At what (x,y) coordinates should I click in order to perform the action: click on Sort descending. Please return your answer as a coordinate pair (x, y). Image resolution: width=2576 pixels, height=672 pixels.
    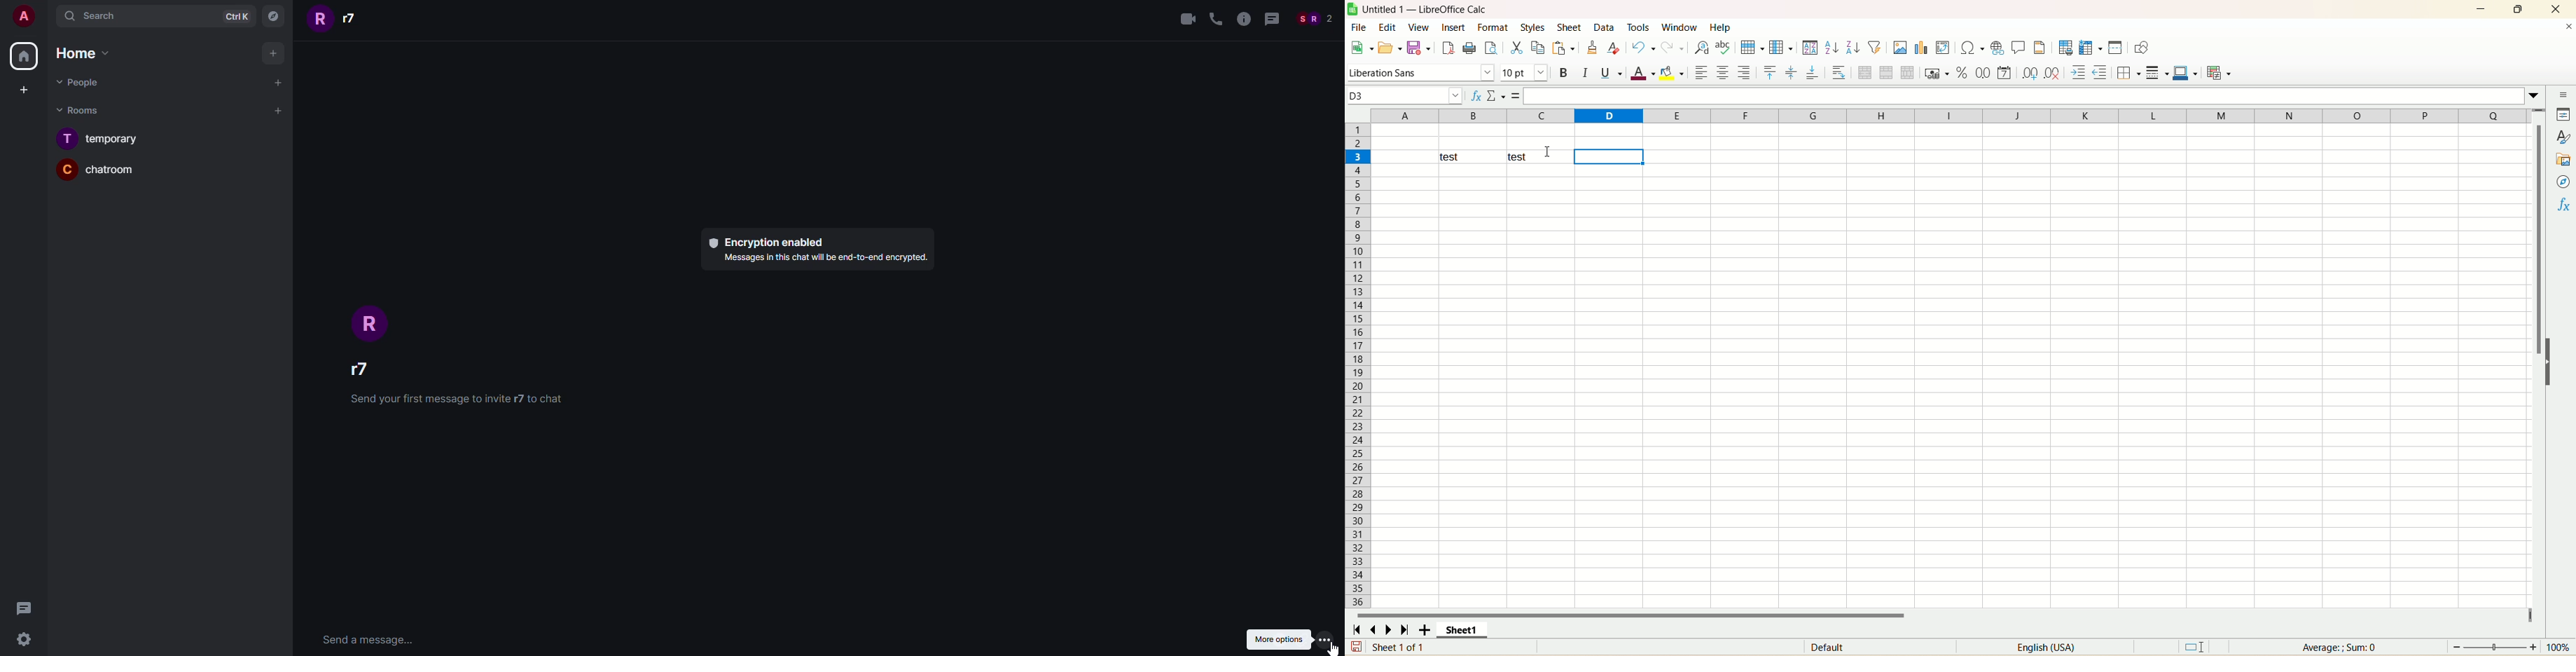
    Looking at the image, I should click on (1853, 47).